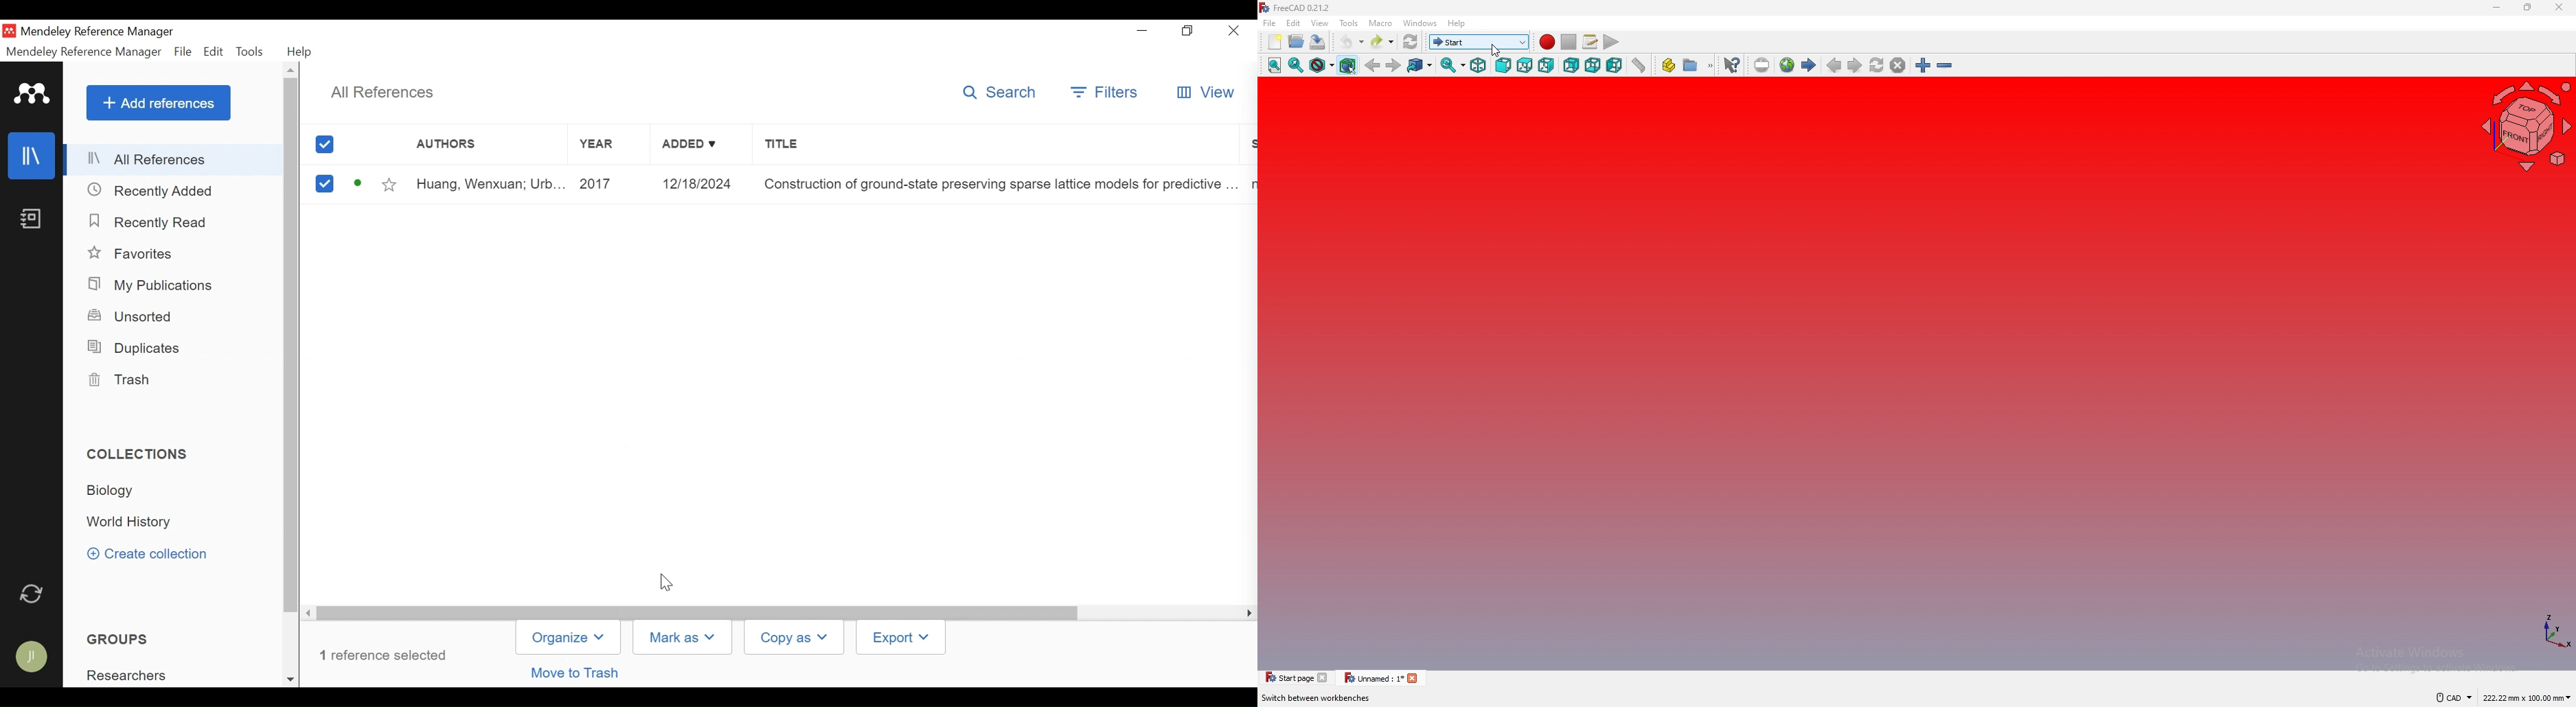 The image size is (2576, 728). What do you see at coordinates (683, 638) in the screenshot?
I see `Mark as` at bounding box center [683, 638].